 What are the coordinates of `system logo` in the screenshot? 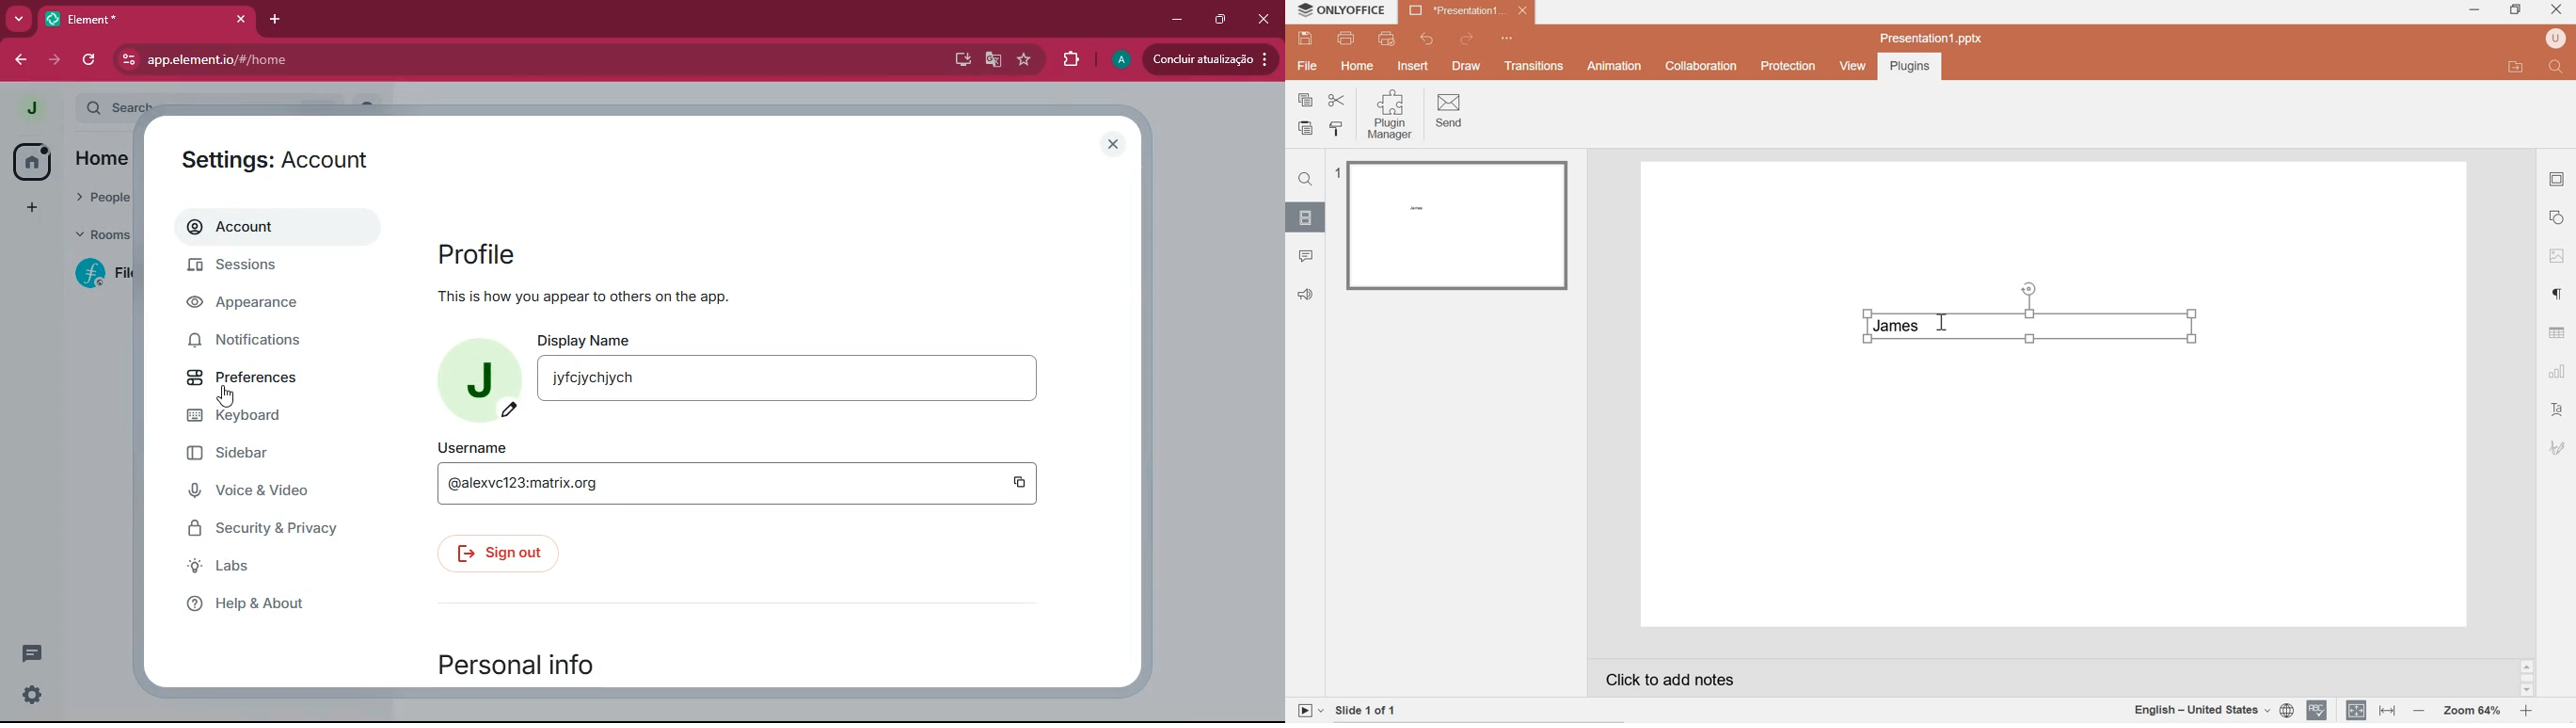 It's located at (1304, 10).